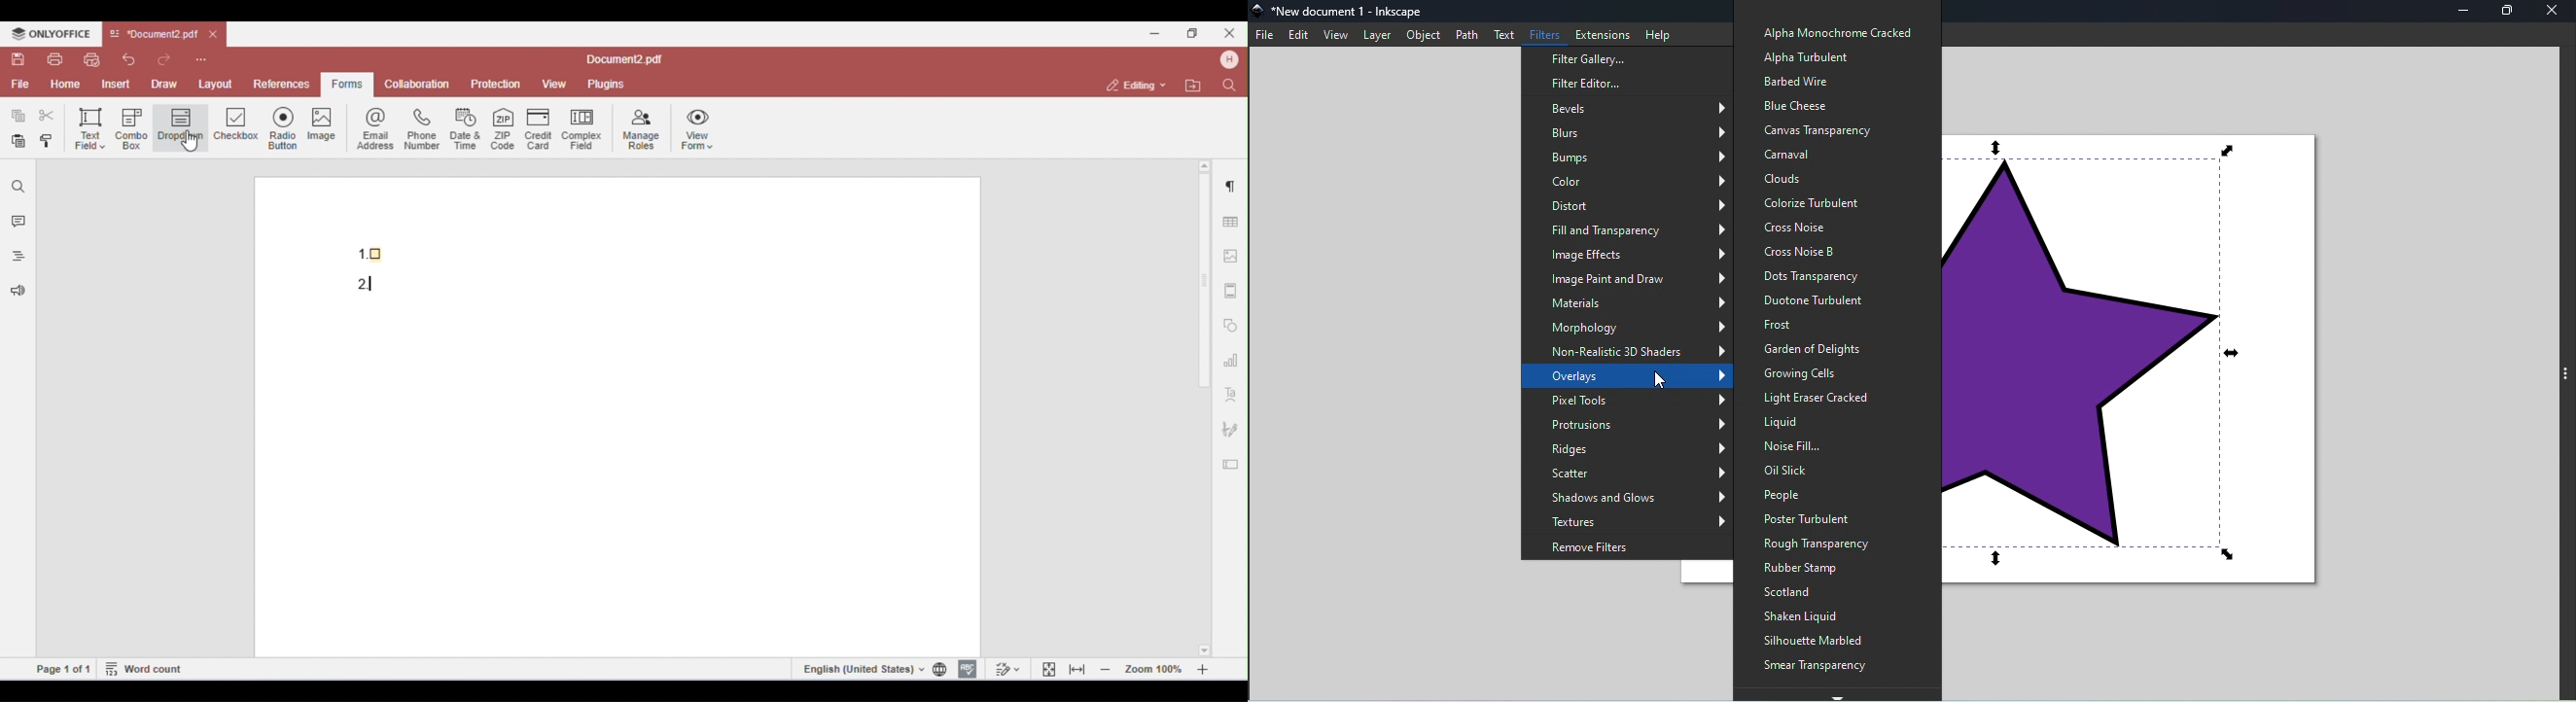  What do you see at coordinates (1828, 154) in the screenshot?
I see `Carnaval` at bounding box center [1828, 154].